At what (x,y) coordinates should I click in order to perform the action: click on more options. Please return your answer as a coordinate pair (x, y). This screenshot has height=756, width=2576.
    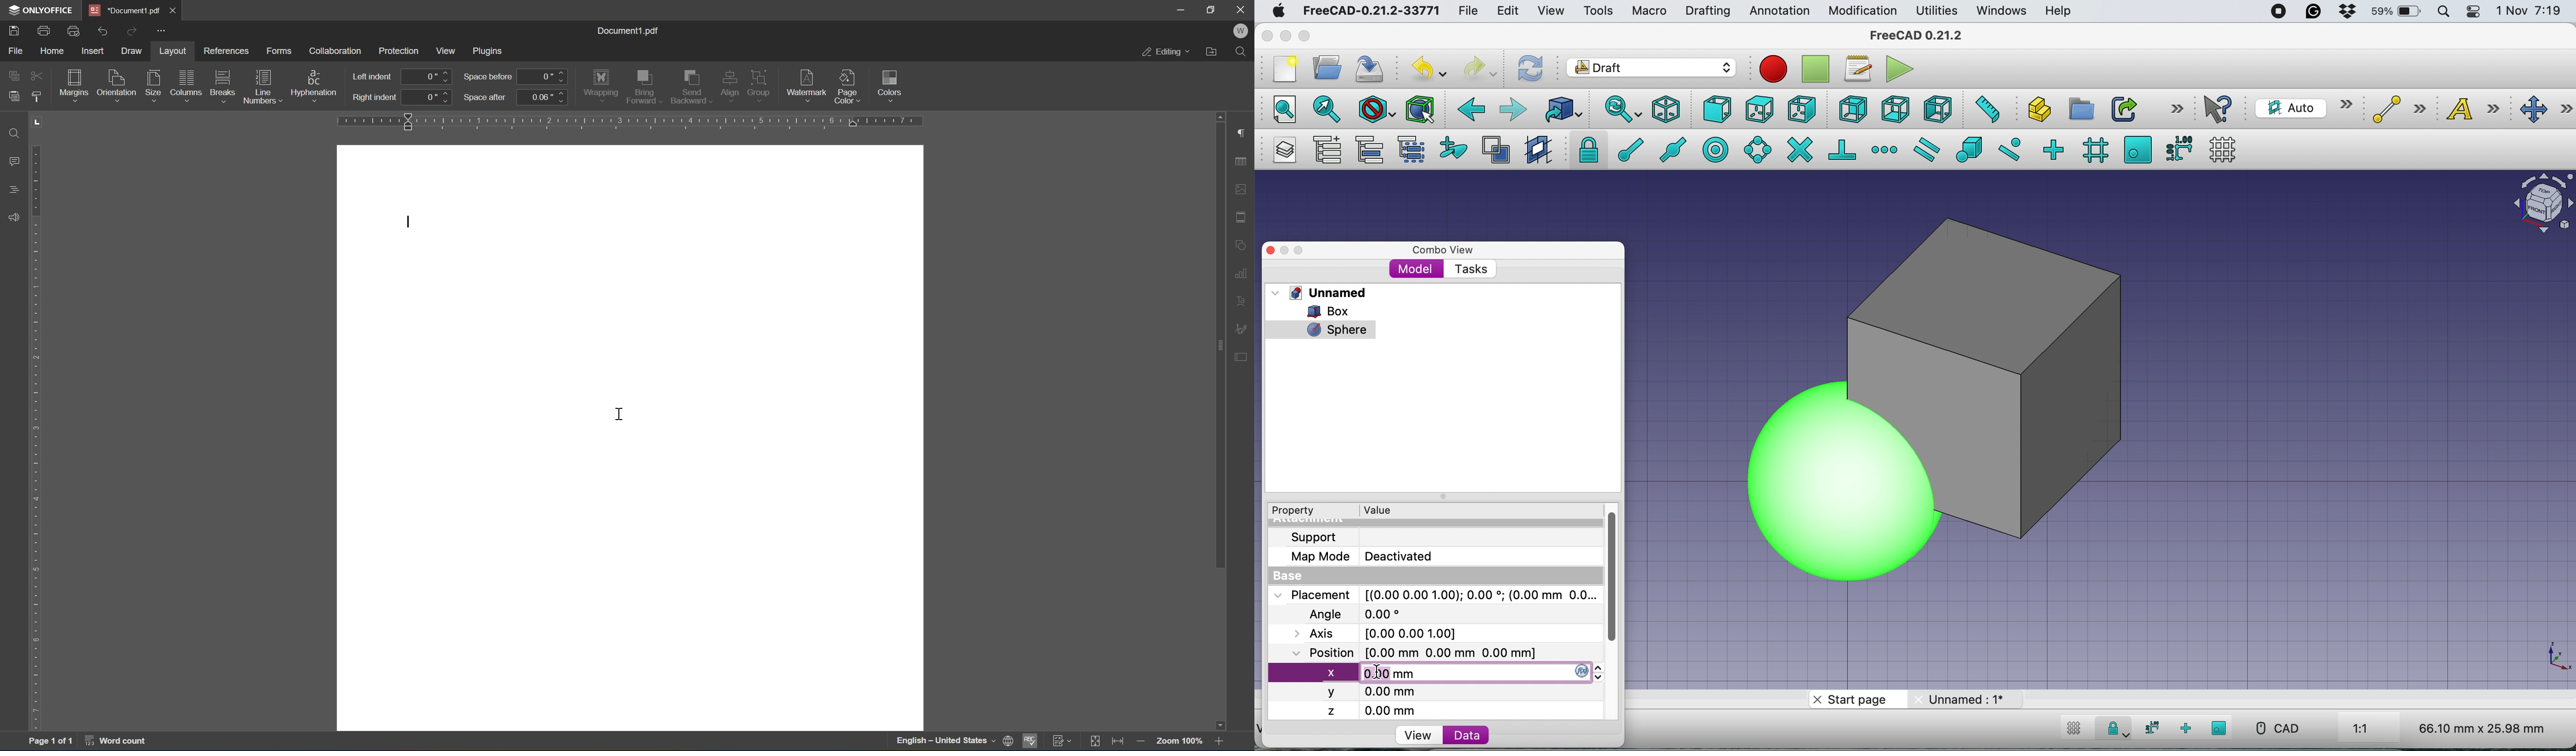
    Looking at the image, I should click on (2177, 108).